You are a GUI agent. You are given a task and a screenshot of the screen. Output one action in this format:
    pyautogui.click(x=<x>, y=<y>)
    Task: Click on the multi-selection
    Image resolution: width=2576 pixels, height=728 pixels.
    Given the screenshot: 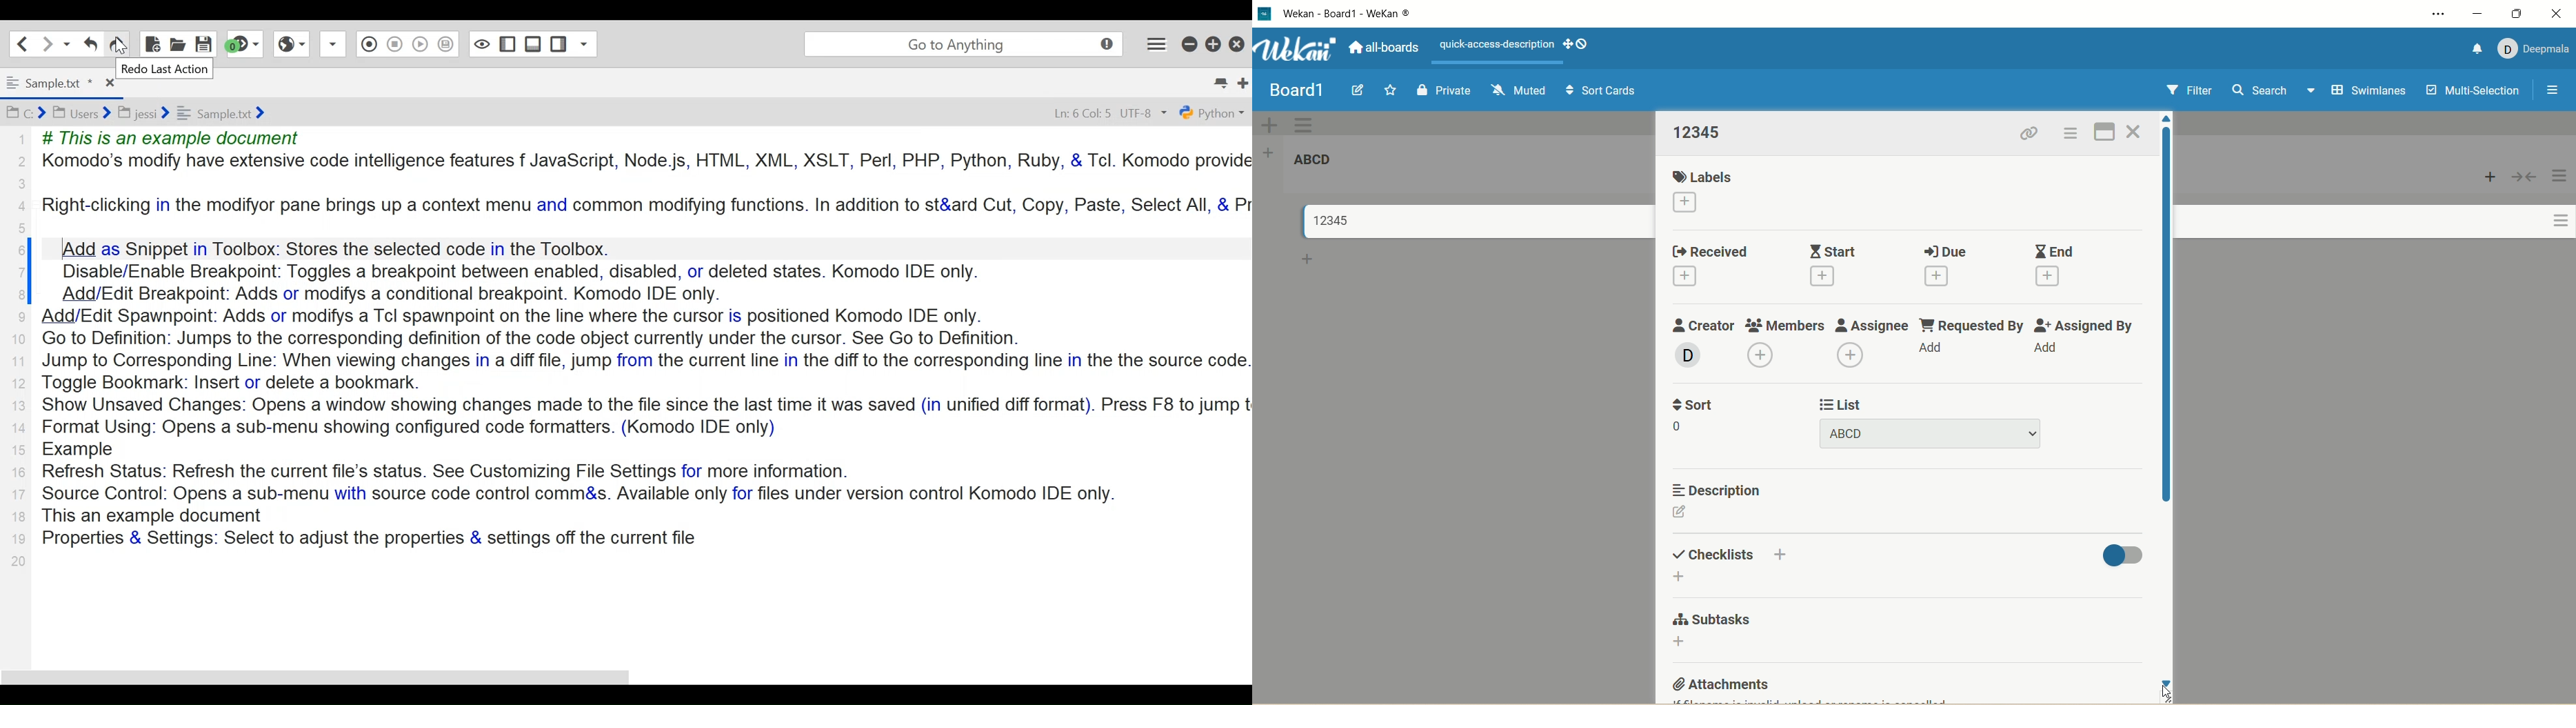 What is the action you would take?
    pyautogui.click(x=2471, y=91)
    